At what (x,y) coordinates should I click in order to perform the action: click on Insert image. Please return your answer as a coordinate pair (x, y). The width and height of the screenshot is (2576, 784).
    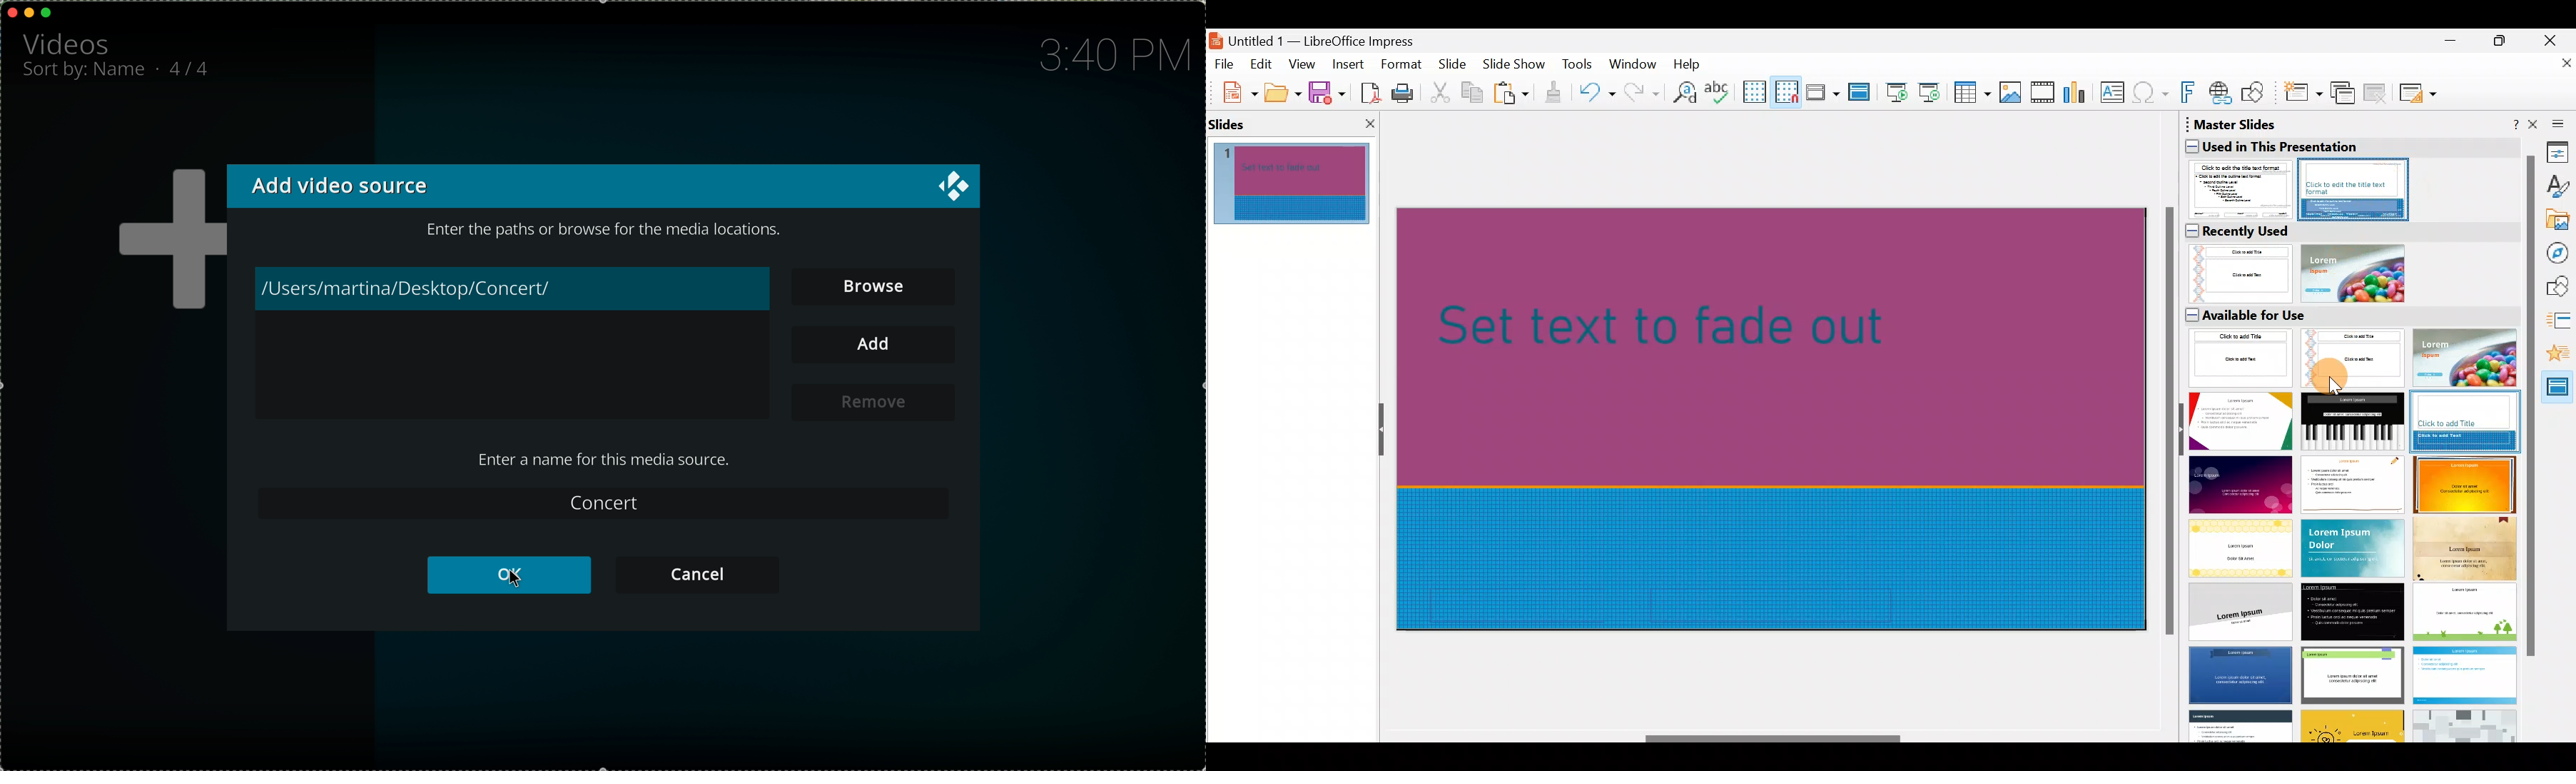
    Looking at the image, I should click on (2013, 93).